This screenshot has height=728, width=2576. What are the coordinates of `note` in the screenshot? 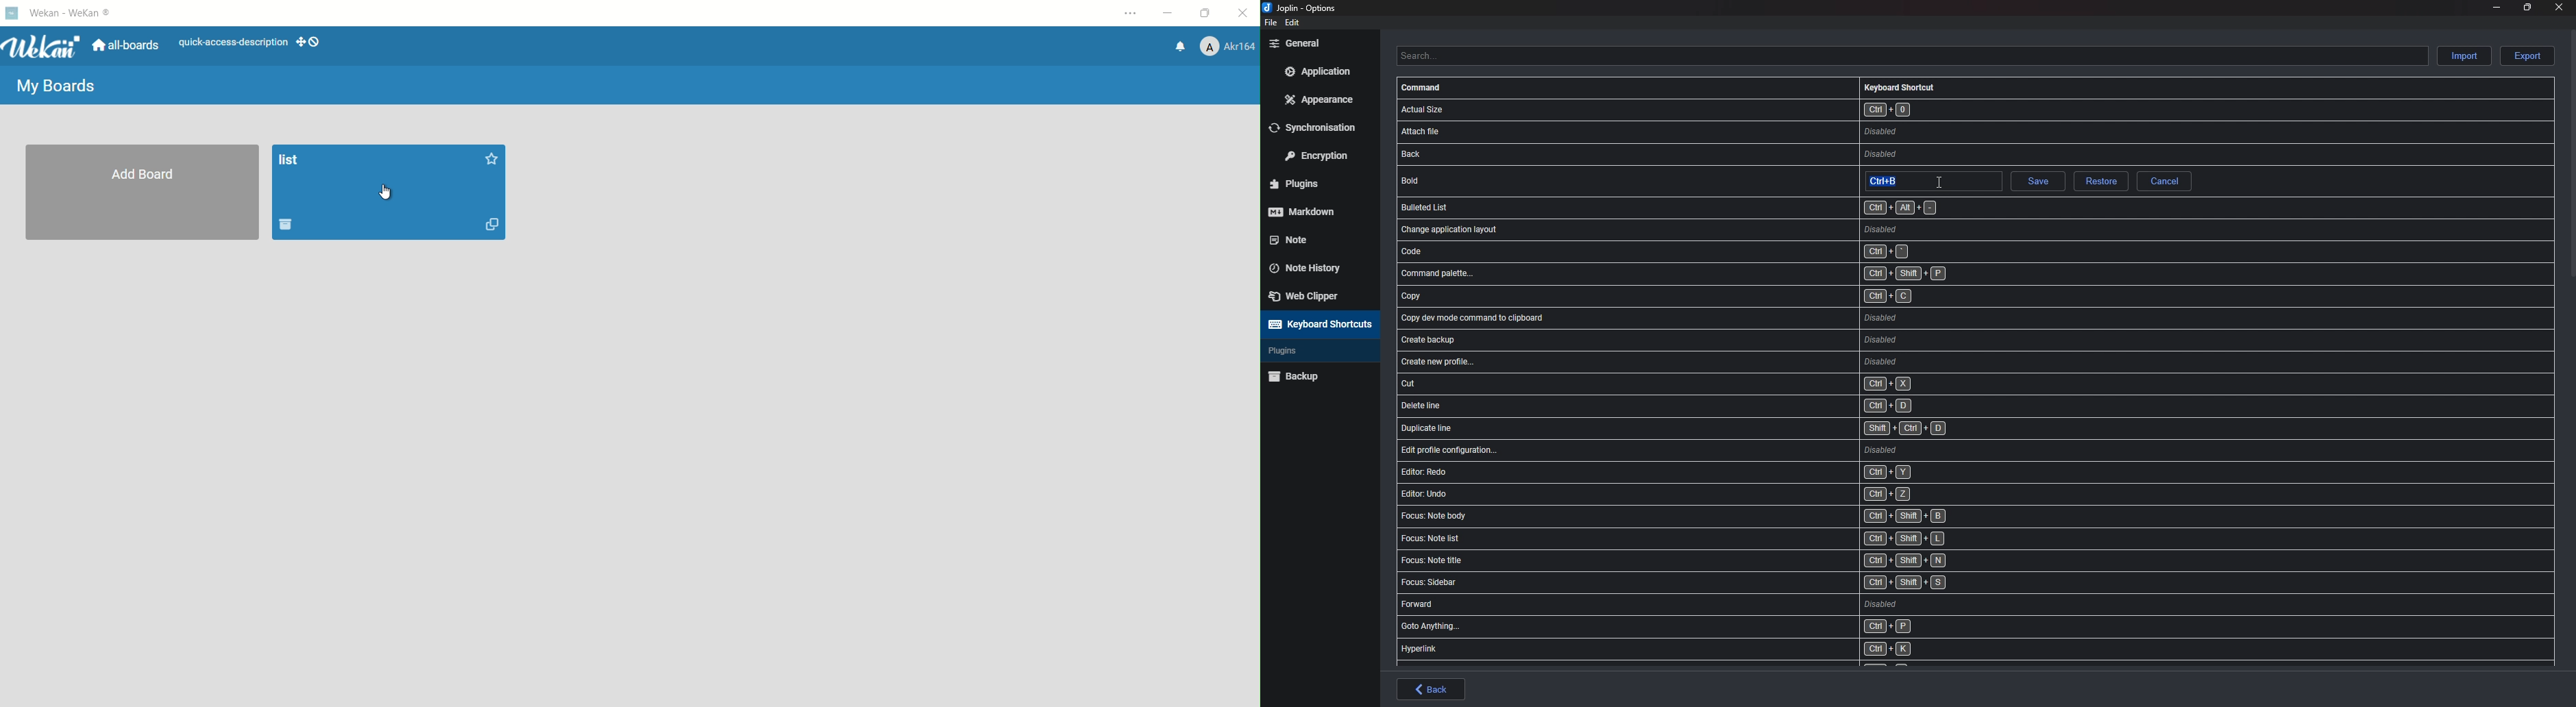 It's located at (1312, 238).